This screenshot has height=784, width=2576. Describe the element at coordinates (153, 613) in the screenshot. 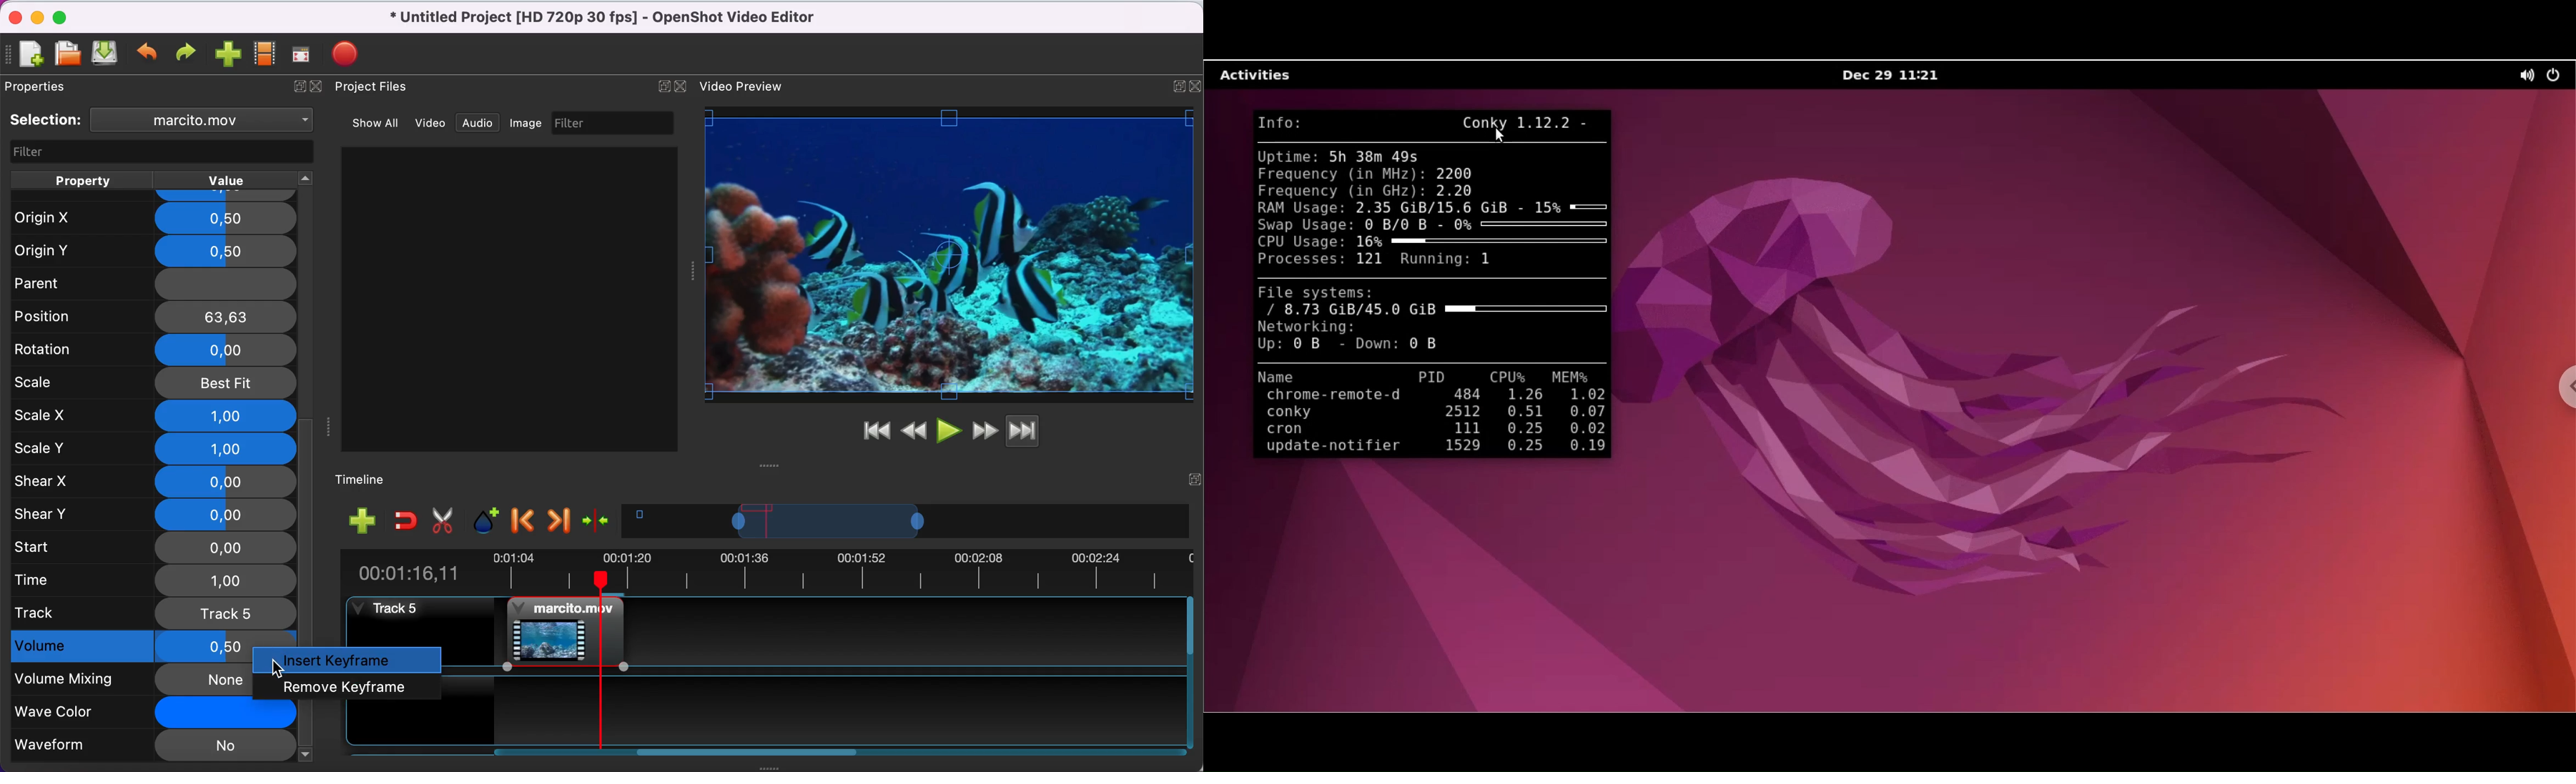

I see `track 5` at that location.